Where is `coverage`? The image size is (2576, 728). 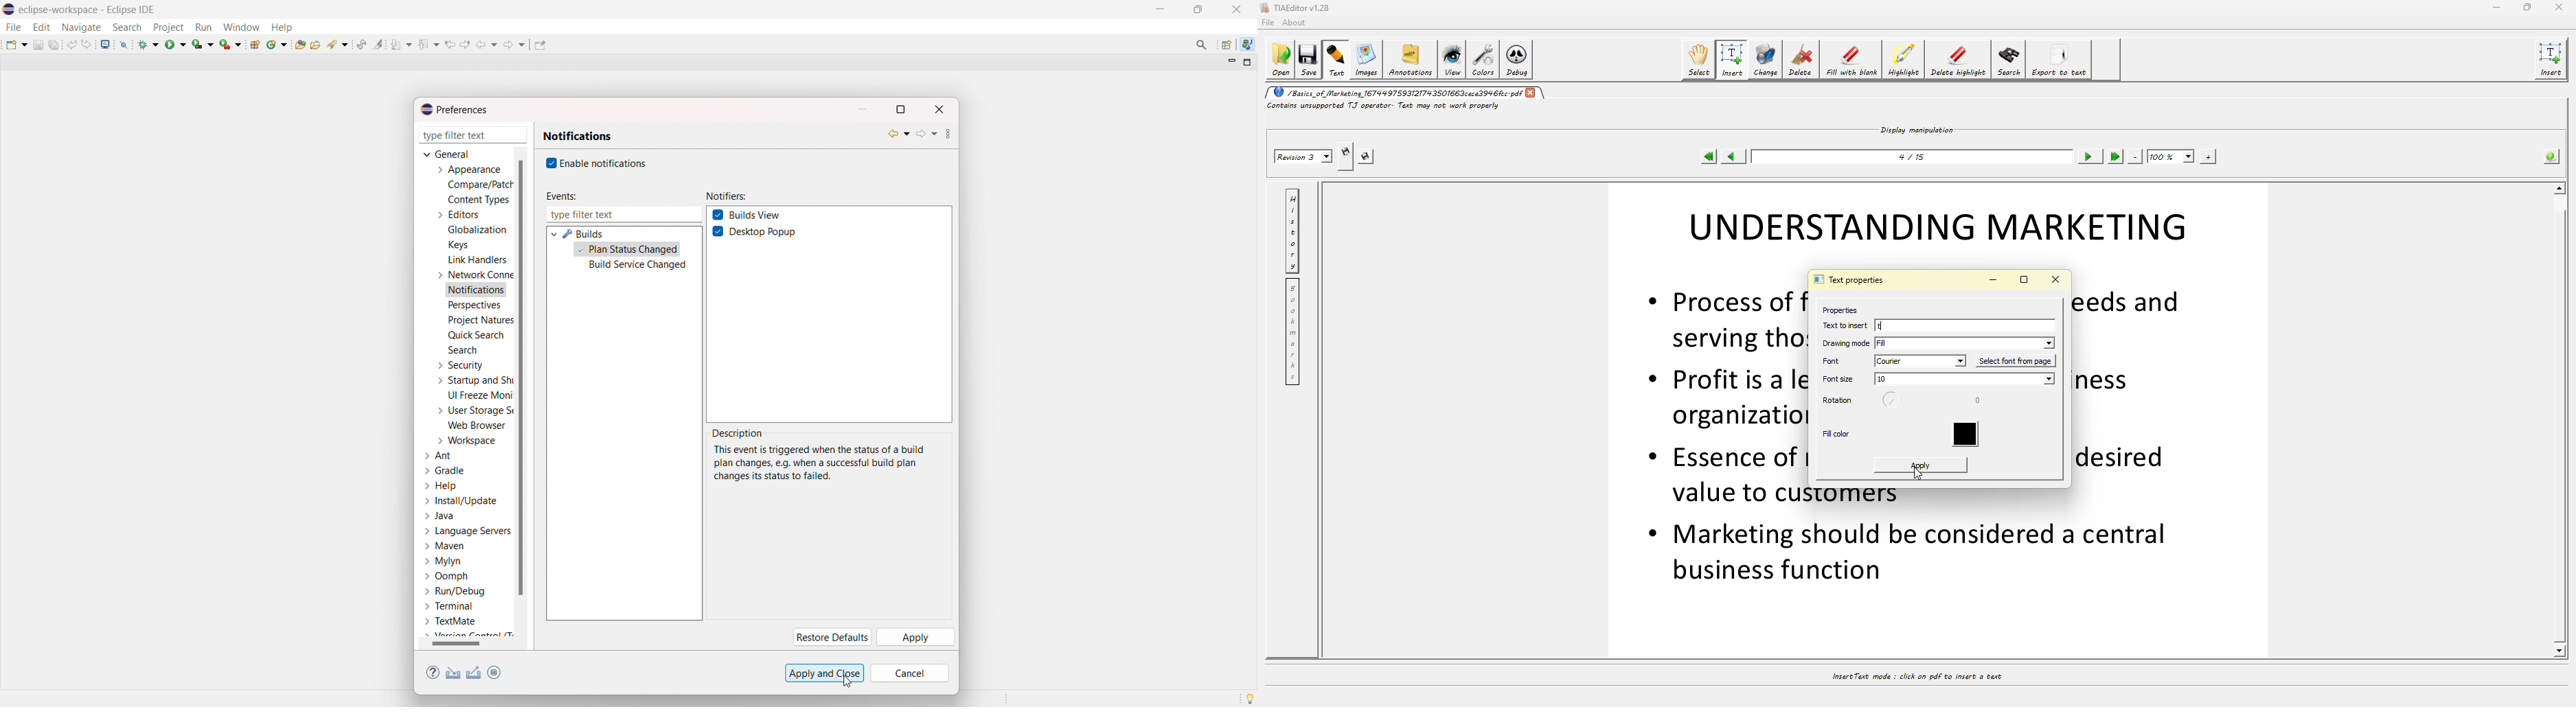 coverage is located at coordinates (203, 44).